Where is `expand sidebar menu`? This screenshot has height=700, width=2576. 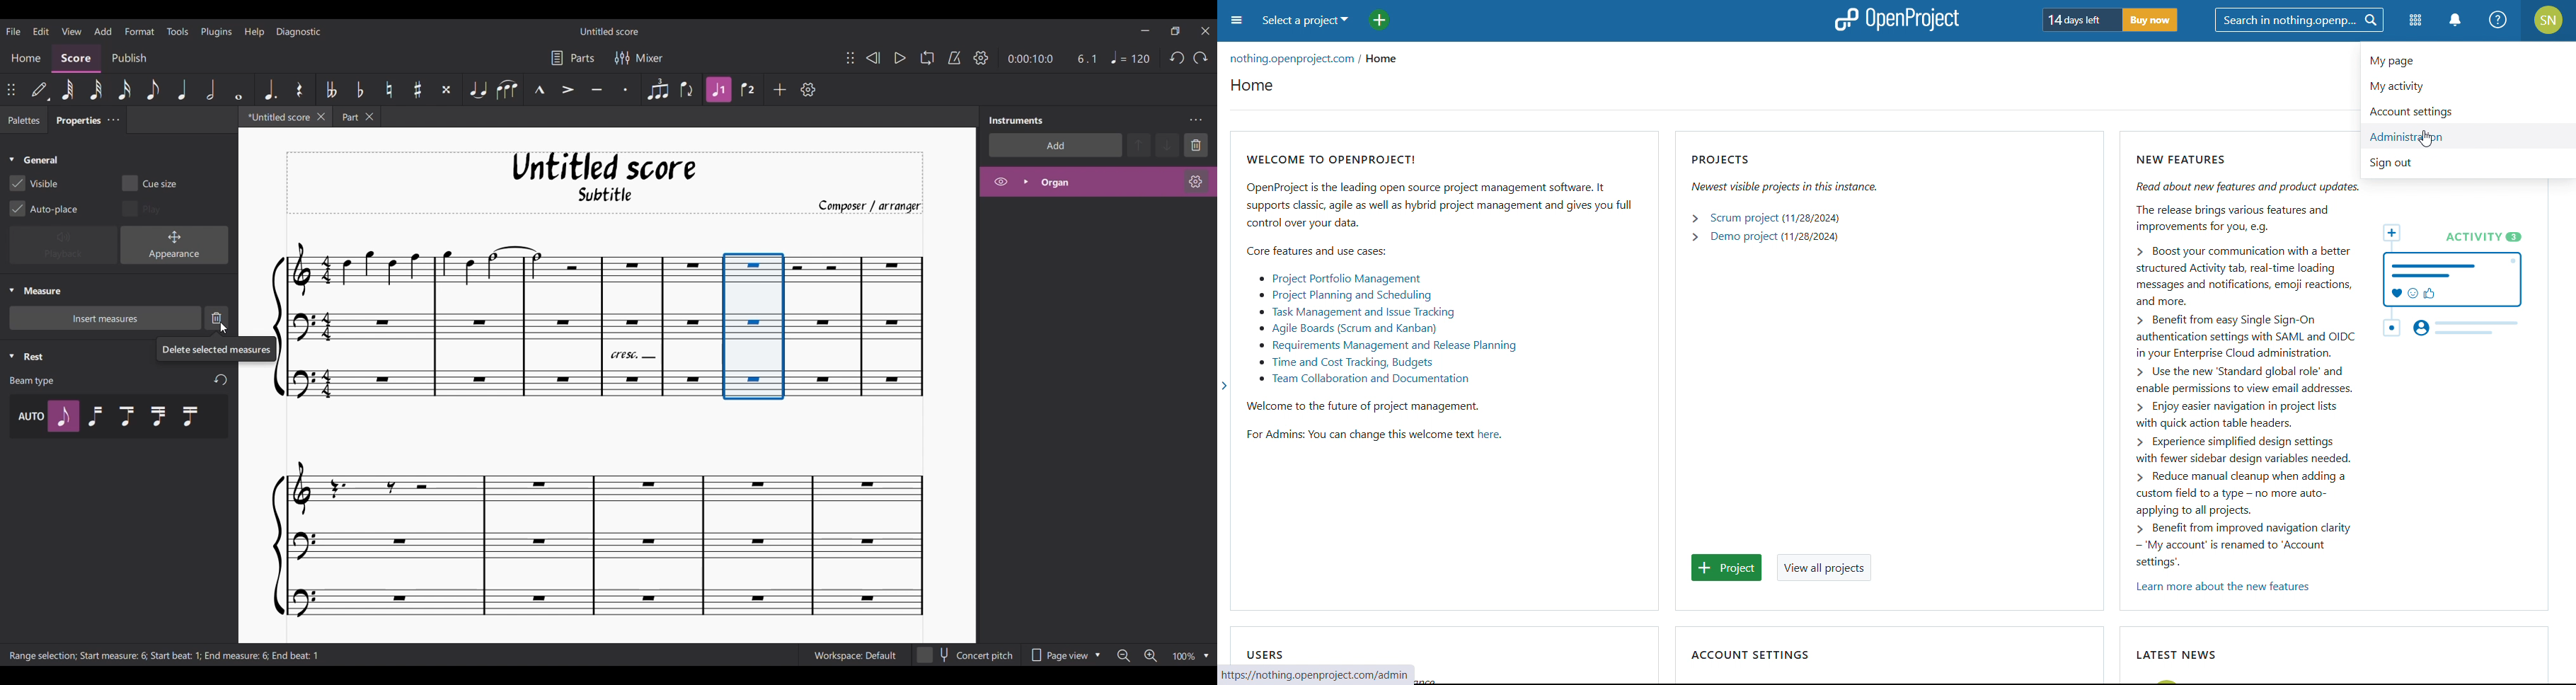
expand sidebar menu is located at coordinates (1225, 388).